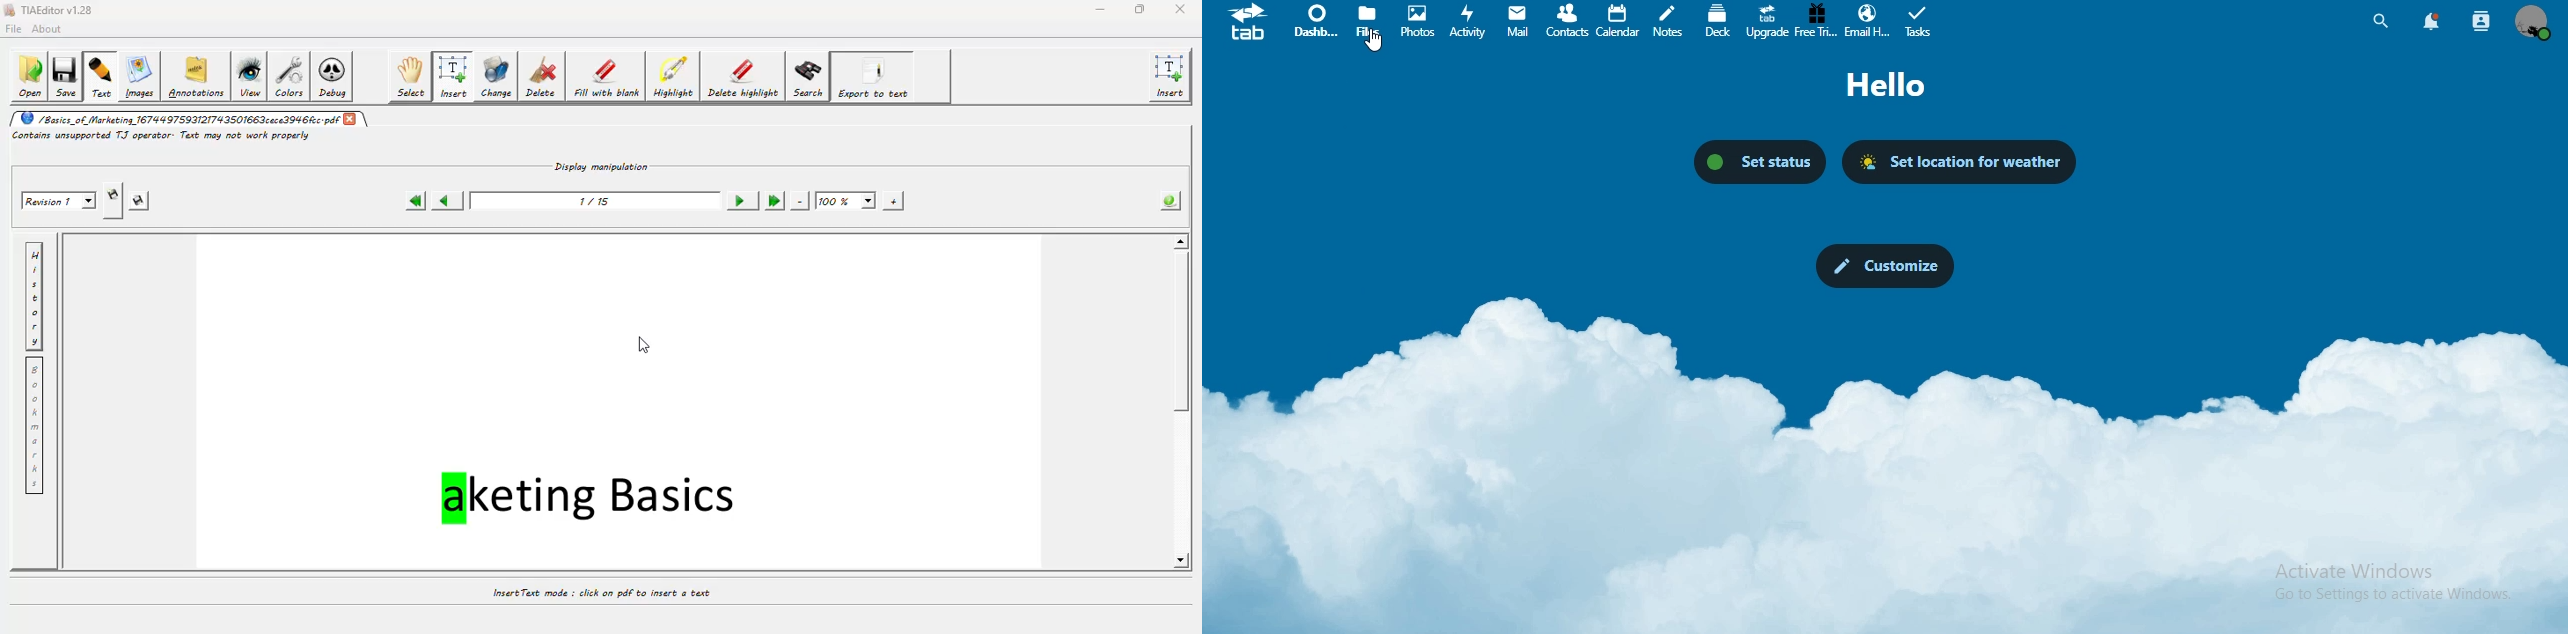 Image resolution: width=2576 pixels, height=644 pixels. Describe the element at coordinates (1567, 20) in the screenshot. I see `contacts` at that location.